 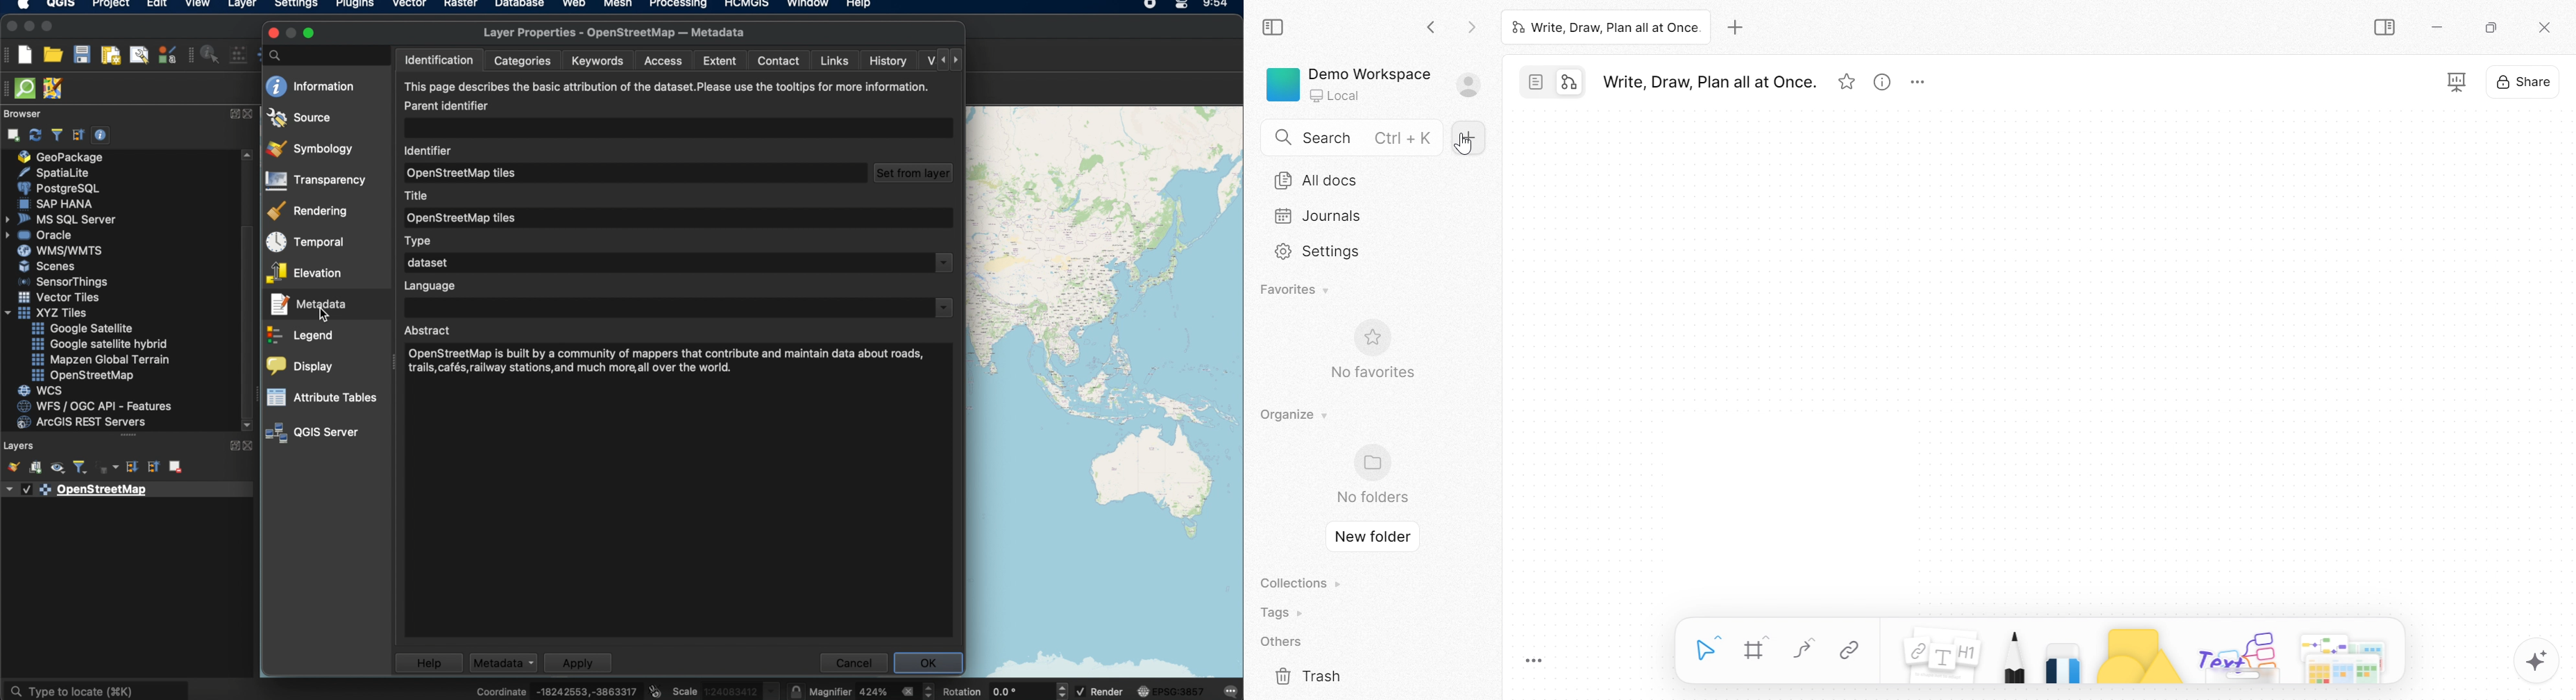 I want to click on Link, so click(x=1850, y=651).